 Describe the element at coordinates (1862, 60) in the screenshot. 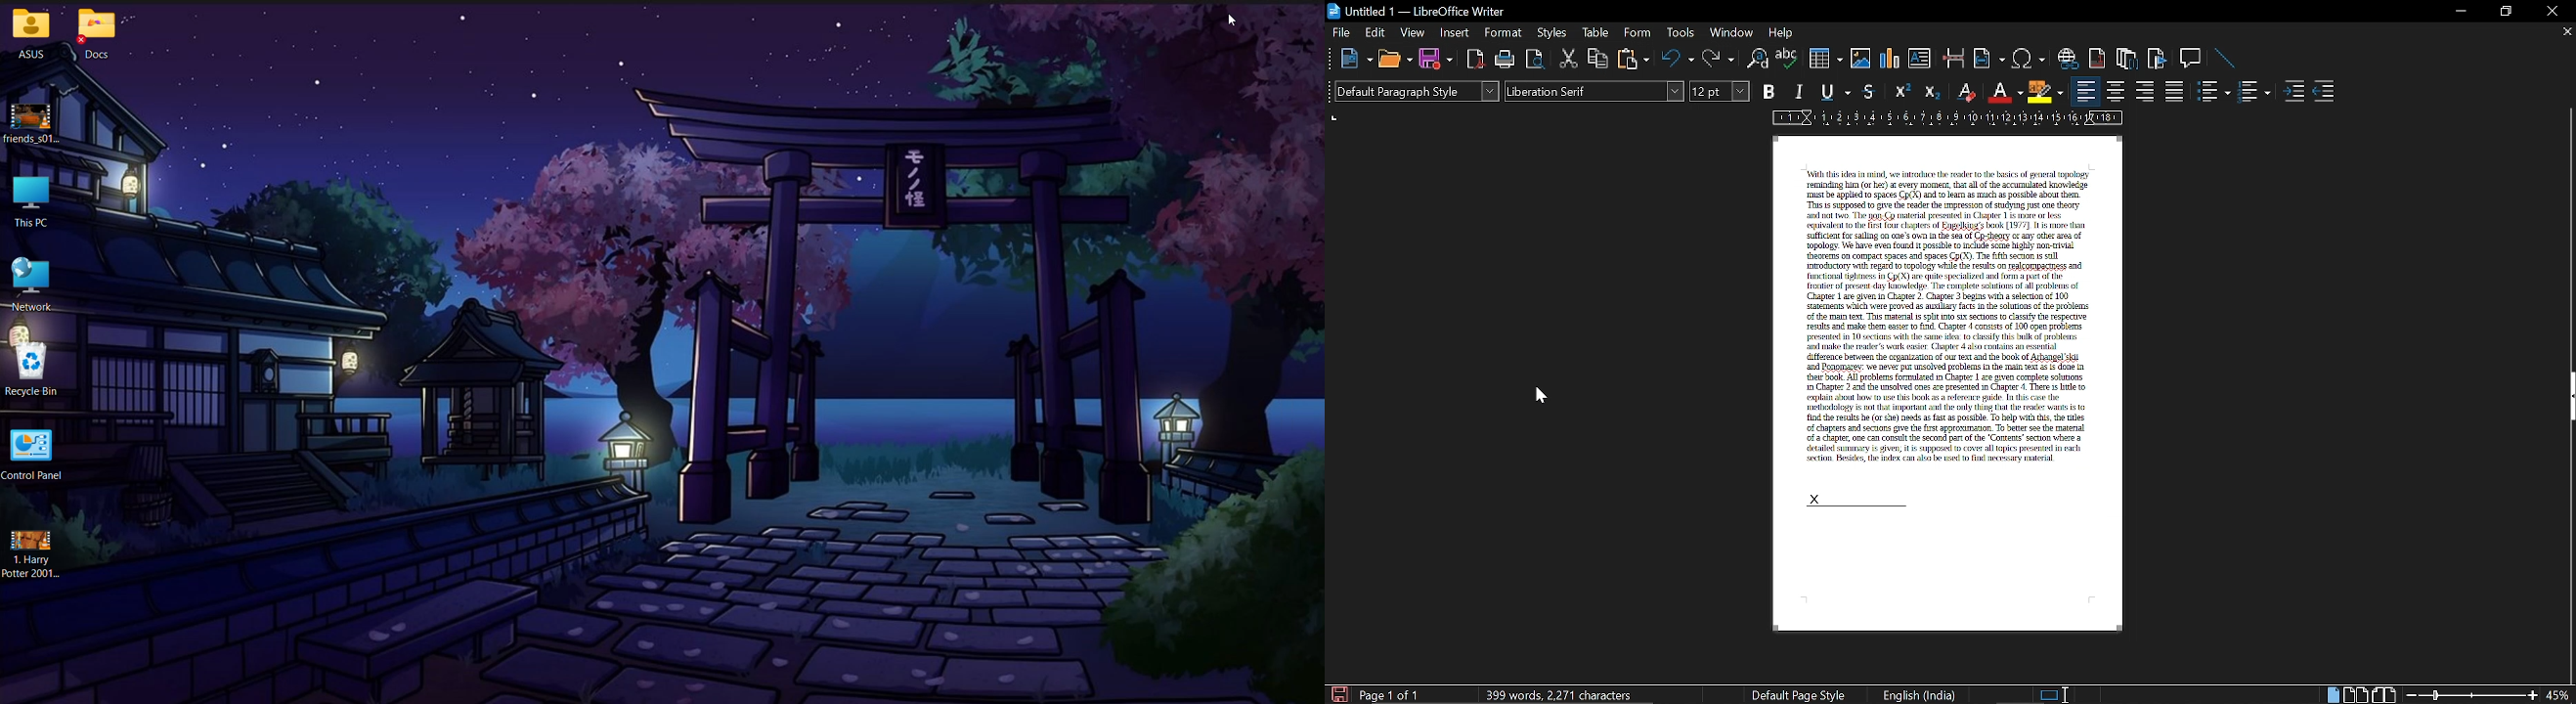

I see `insert image` at that location.